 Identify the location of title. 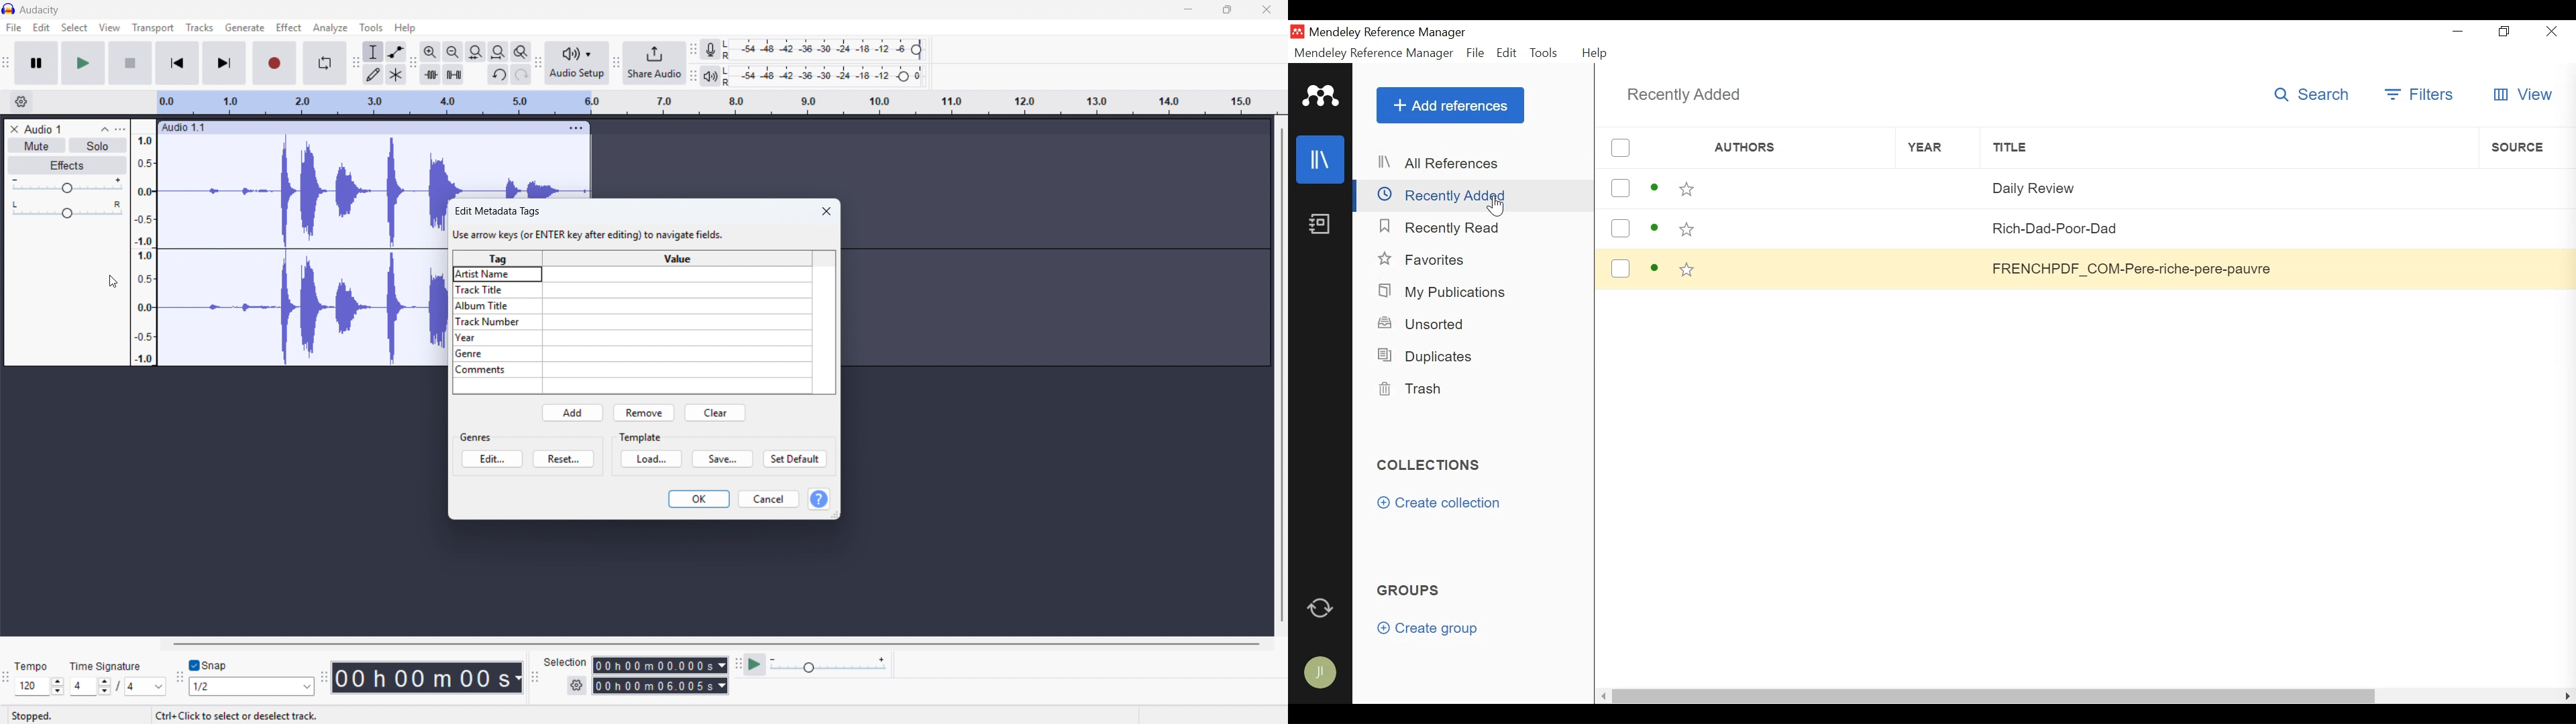
(40, 10).